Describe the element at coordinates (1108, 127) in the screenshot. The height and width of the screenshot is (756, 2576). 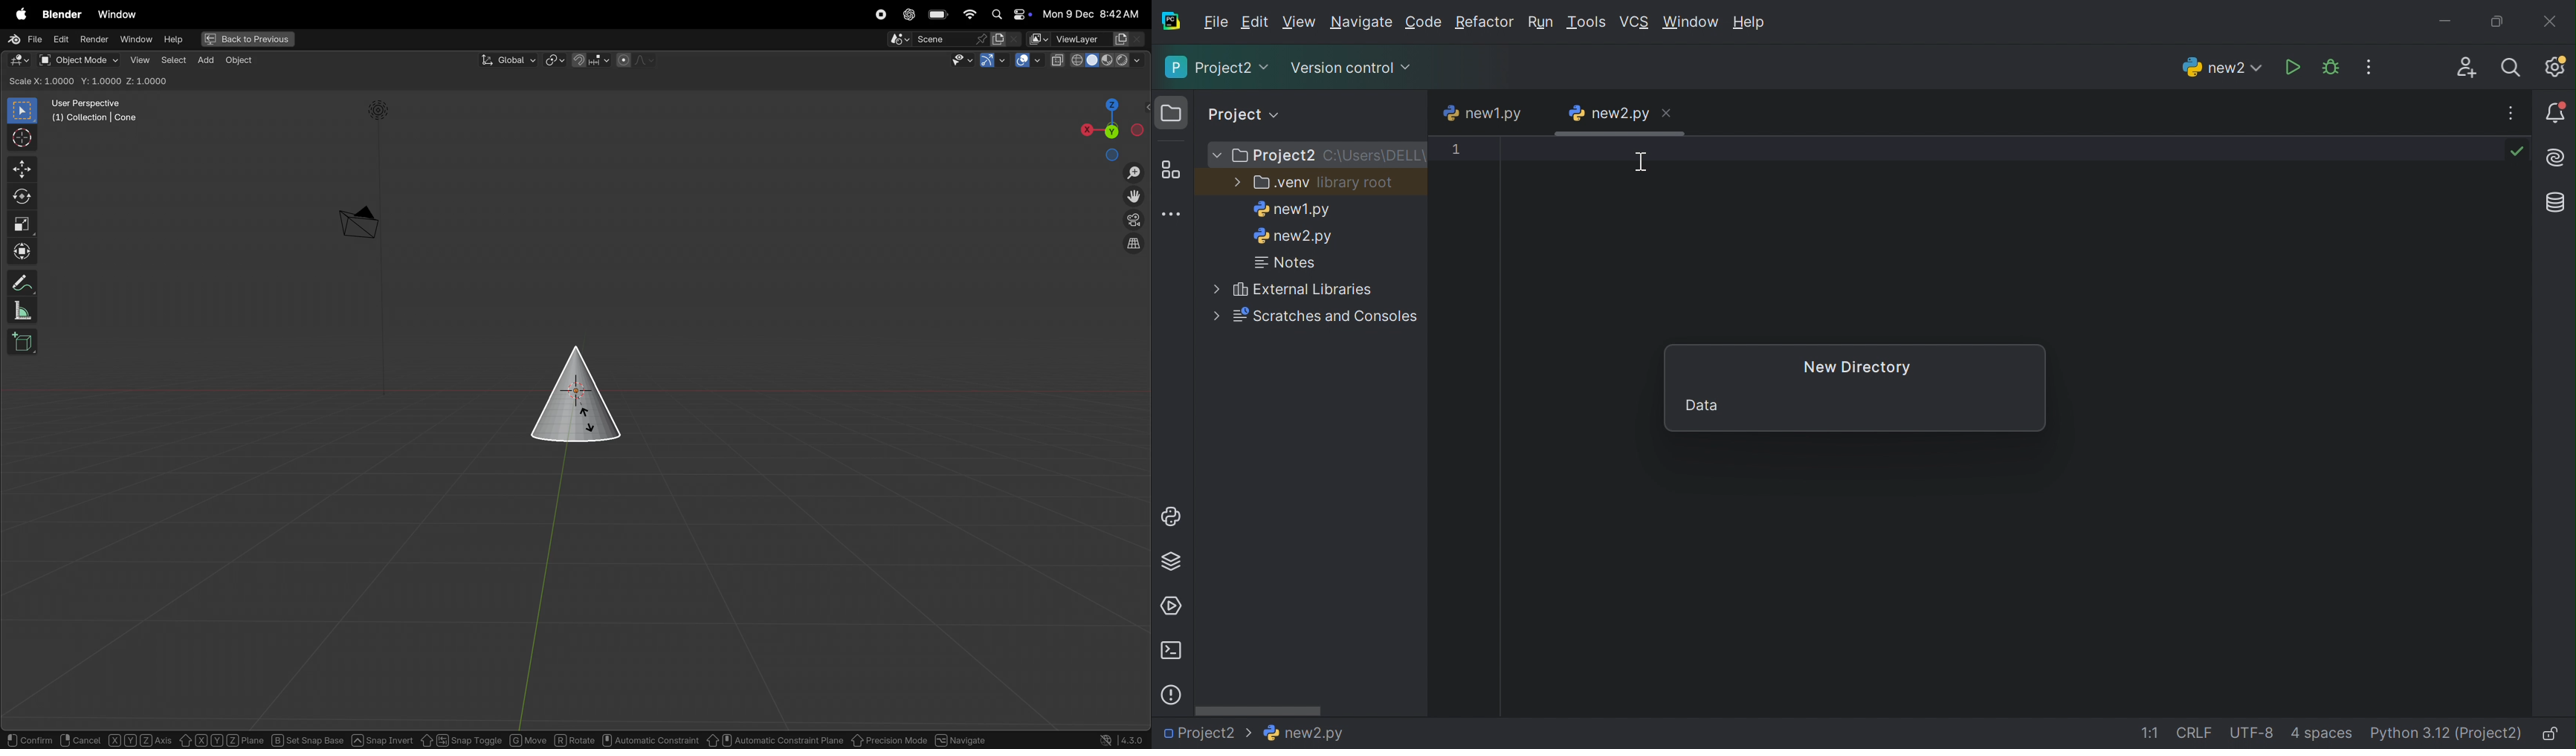
I see `view point` at that location.